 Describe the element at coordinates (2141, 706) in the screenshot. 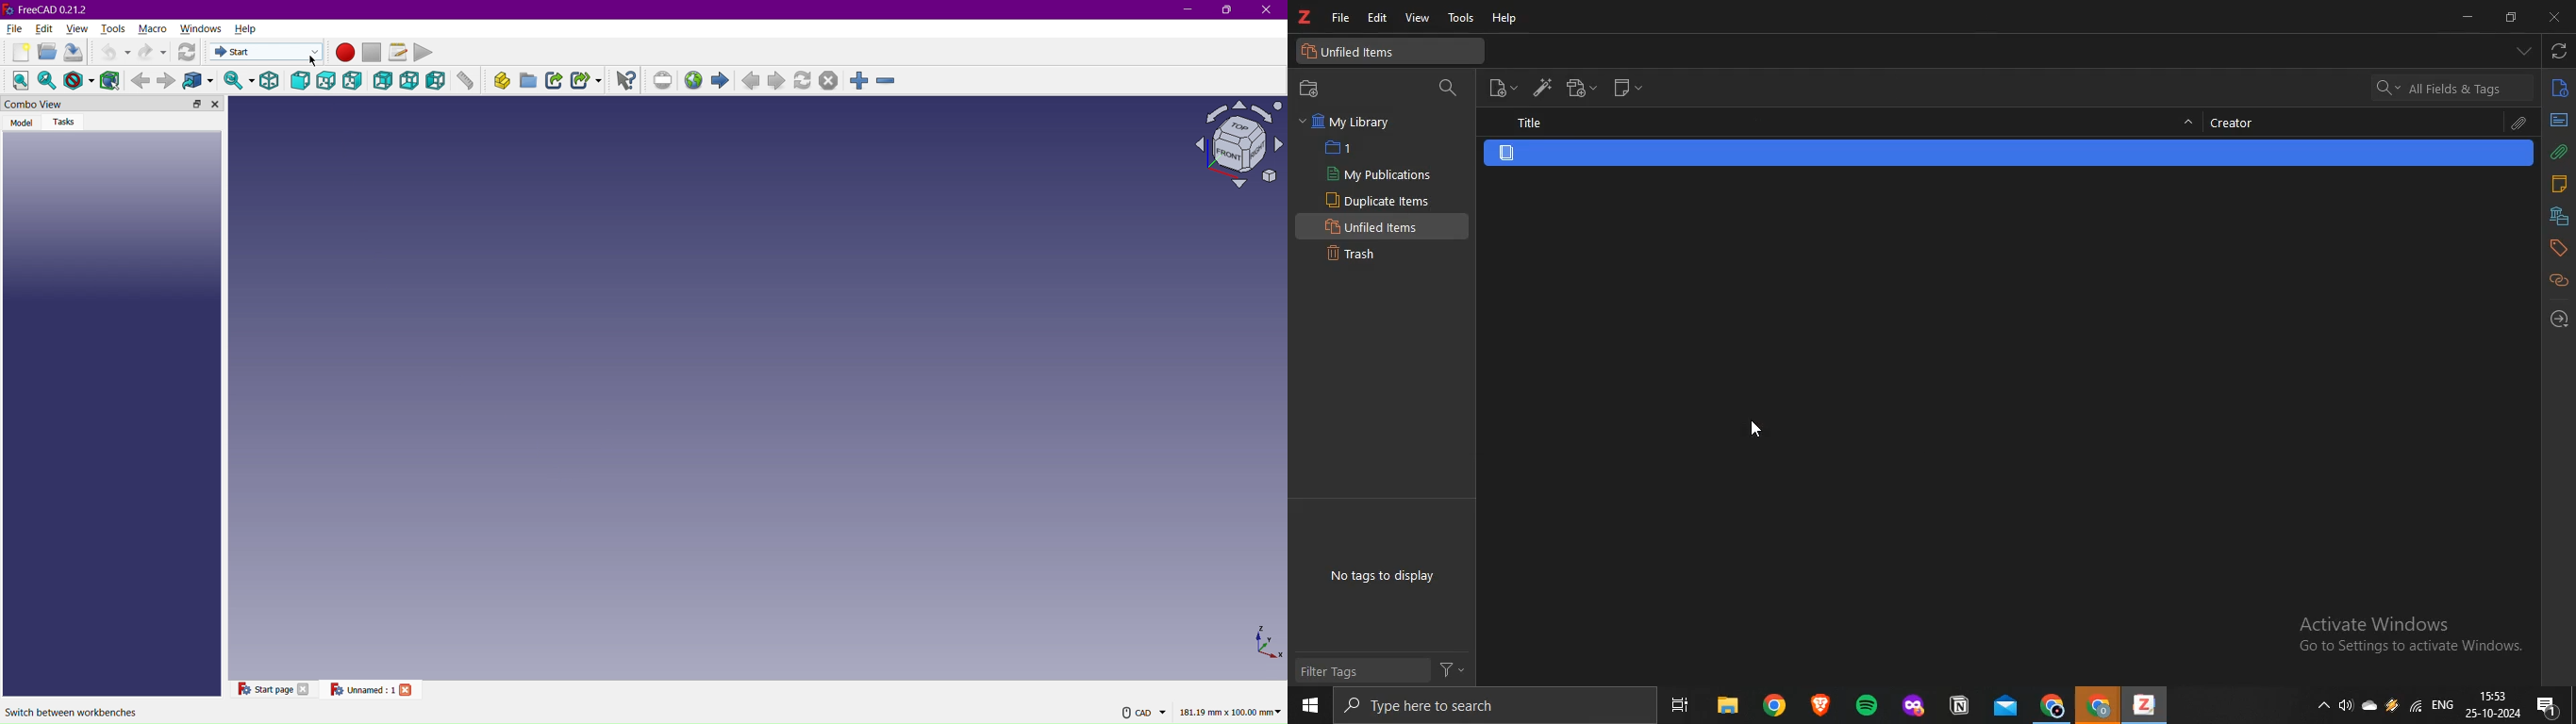

I see `zotero` at that location.